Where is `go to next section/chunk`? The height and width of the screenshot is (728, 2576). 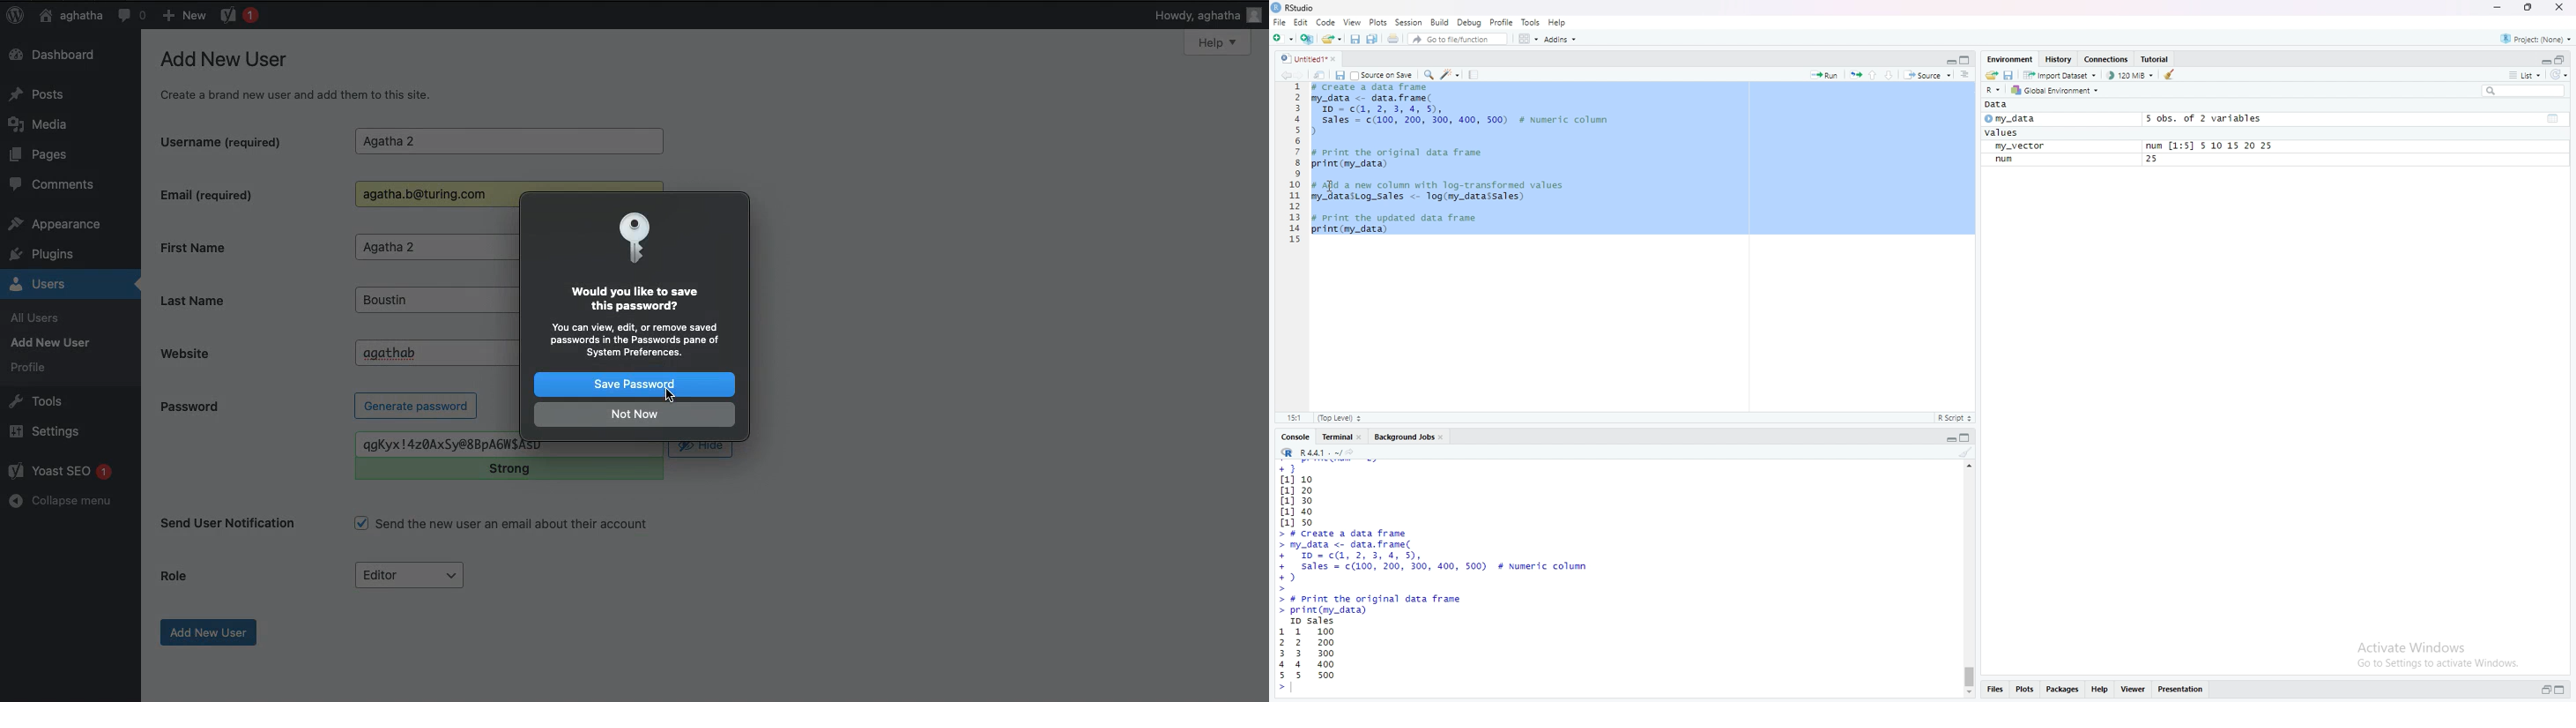
go to next section/chunk is located at coordinates (1893, 76).